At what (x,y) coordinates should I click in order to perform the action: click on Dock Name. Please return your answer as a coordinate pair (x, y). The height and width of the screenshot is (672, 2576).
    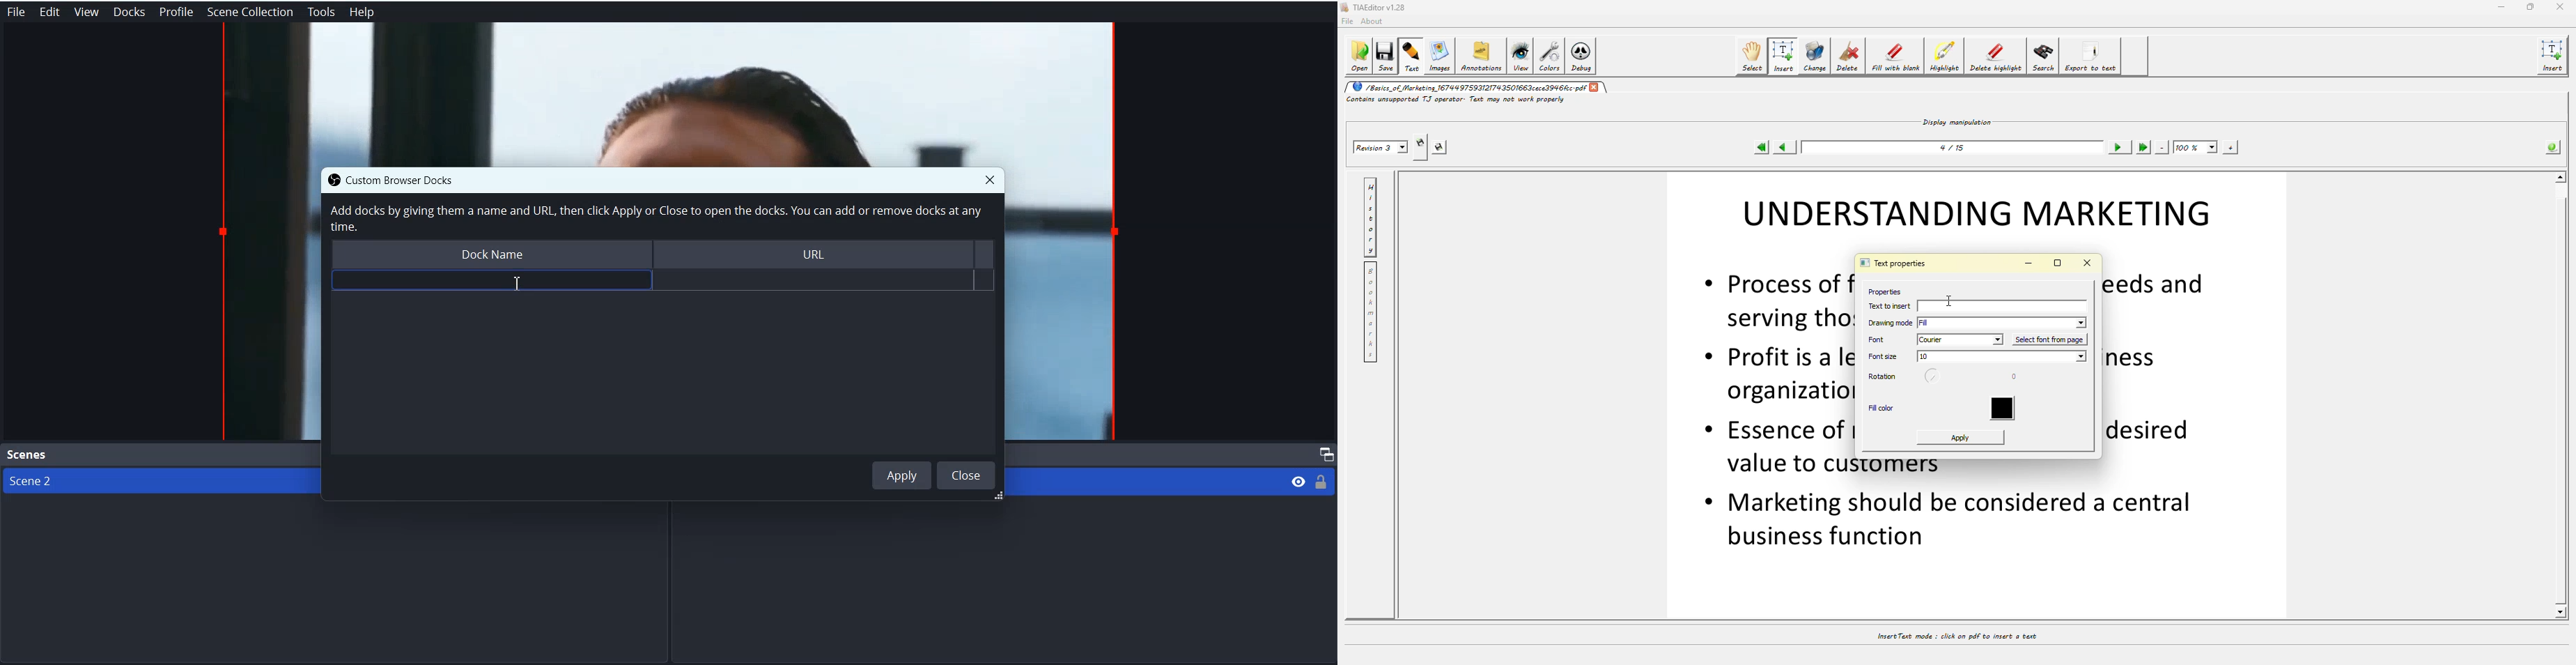
    Looking at the image, I should click on (490, 256).